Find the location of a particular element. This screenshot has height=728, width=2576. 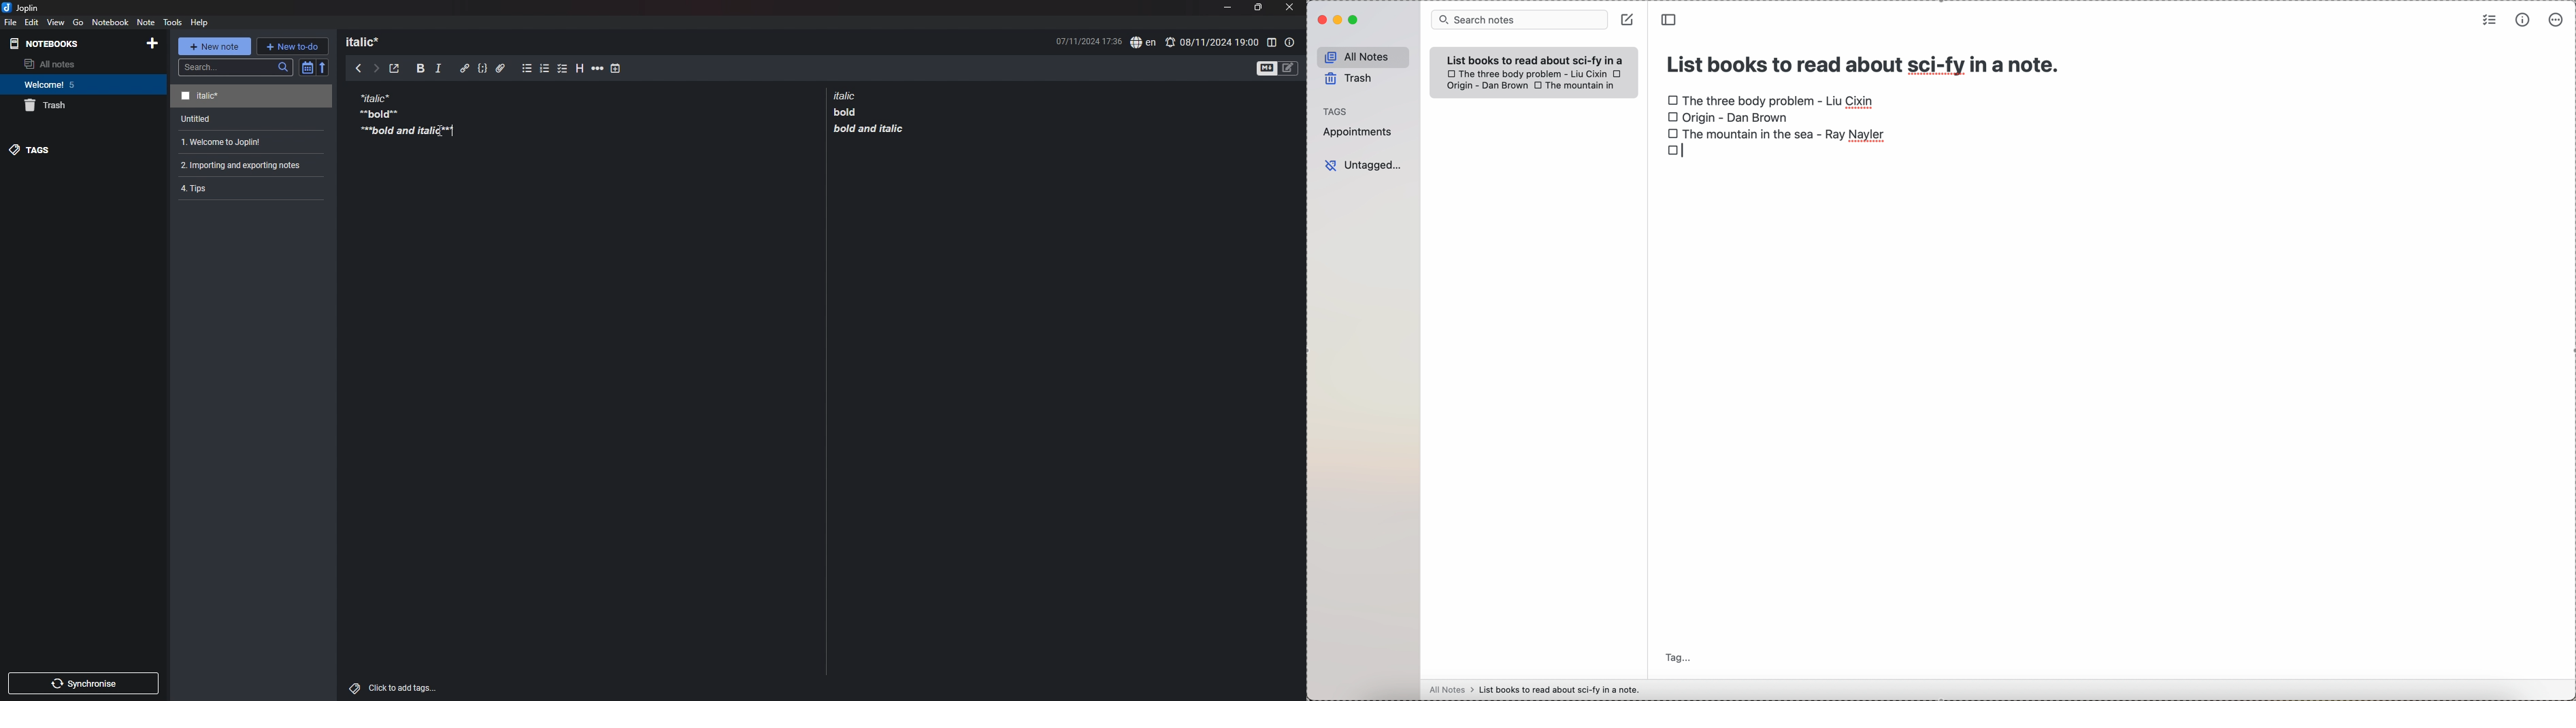

reverse sort order is located at coordinates (323, 67).